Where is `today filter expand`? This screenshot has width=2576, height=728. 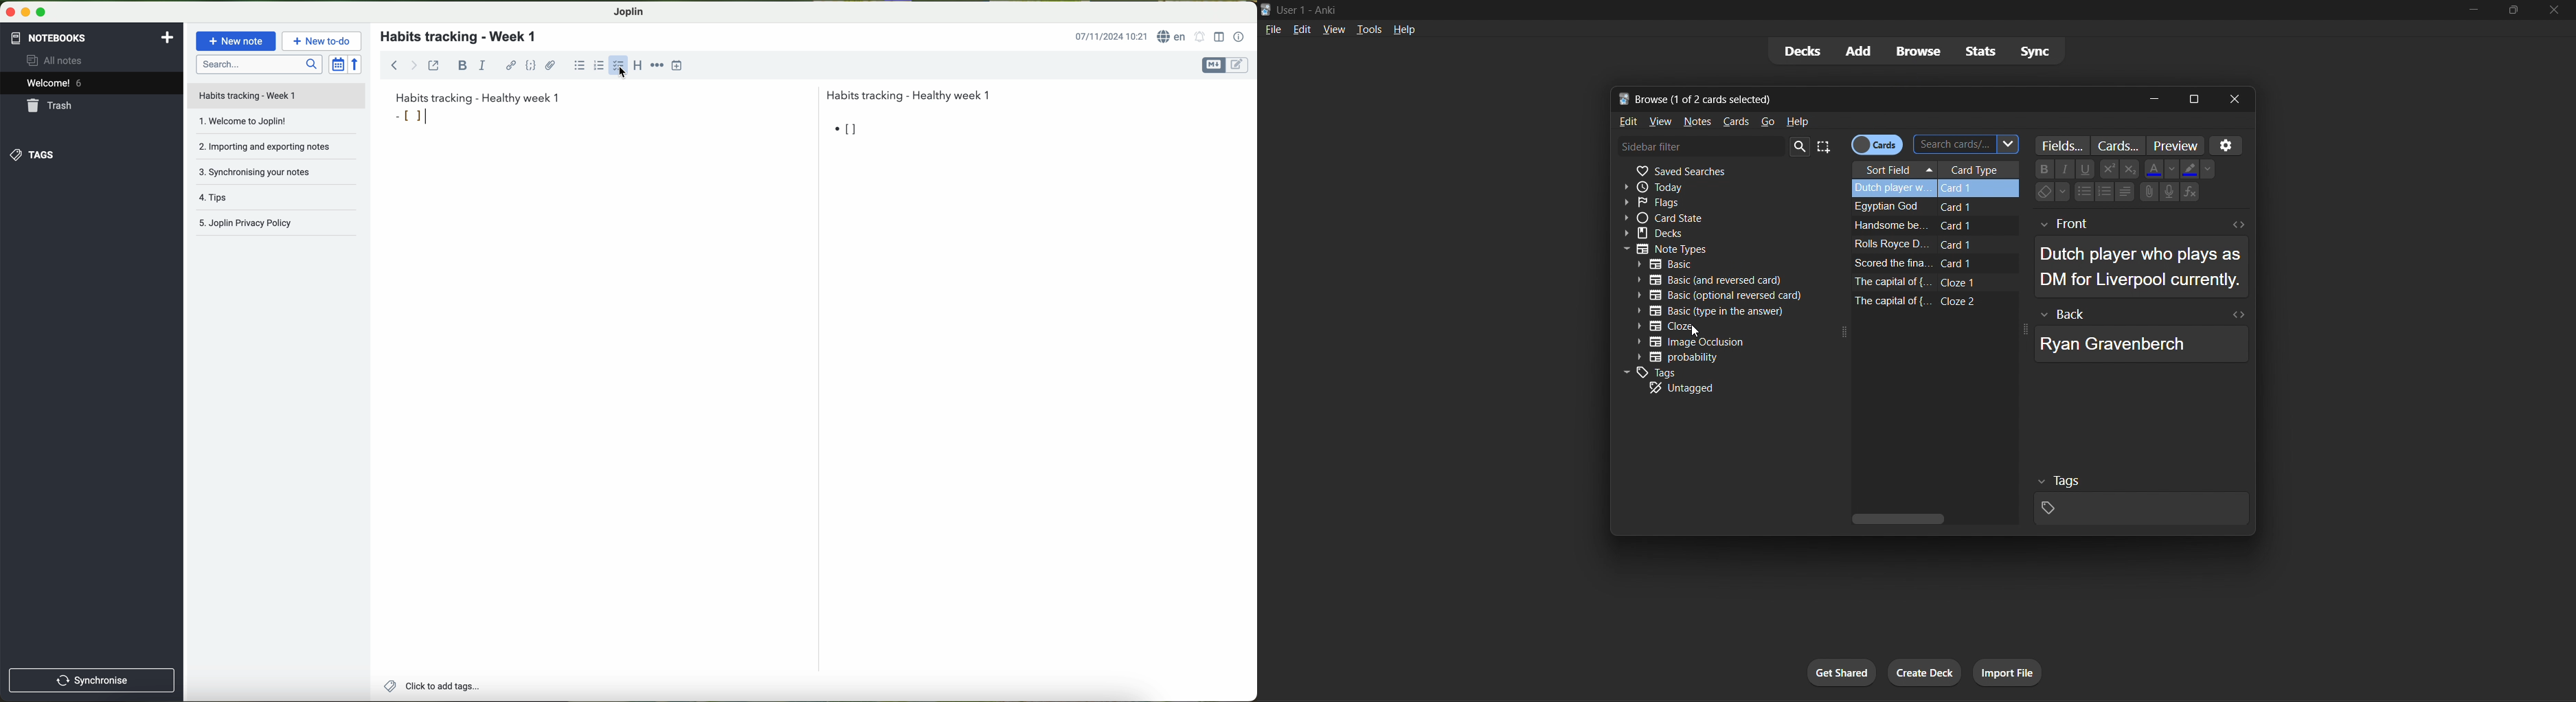
today filter expand is located at coordinates (1731, 186).